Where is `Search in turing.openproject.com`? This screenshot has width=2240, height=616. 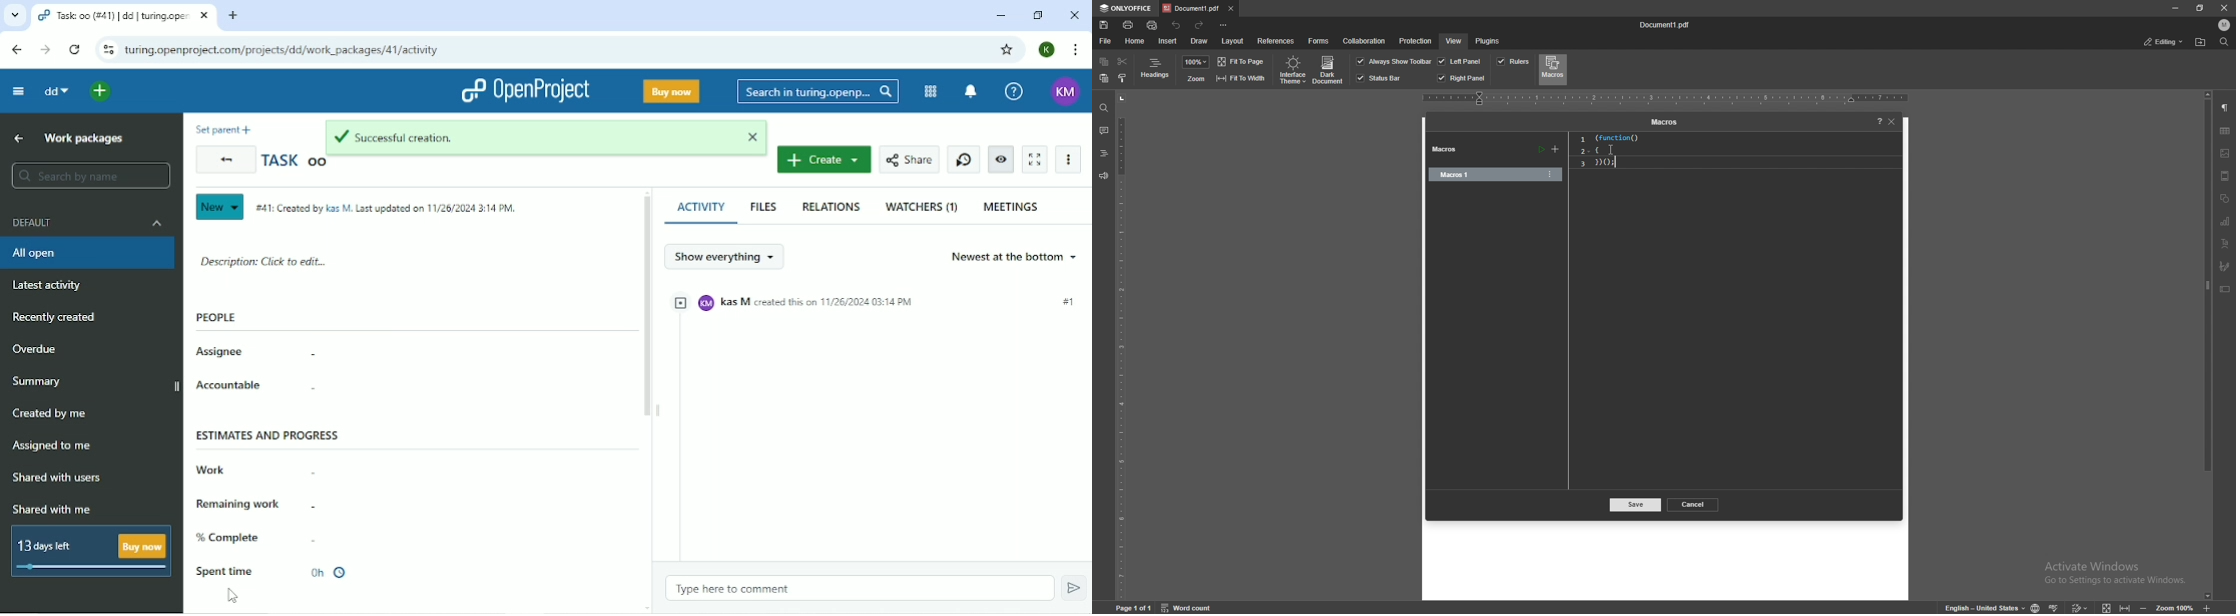
Search in turing.openproject.com is located at coordinates (818, 91).